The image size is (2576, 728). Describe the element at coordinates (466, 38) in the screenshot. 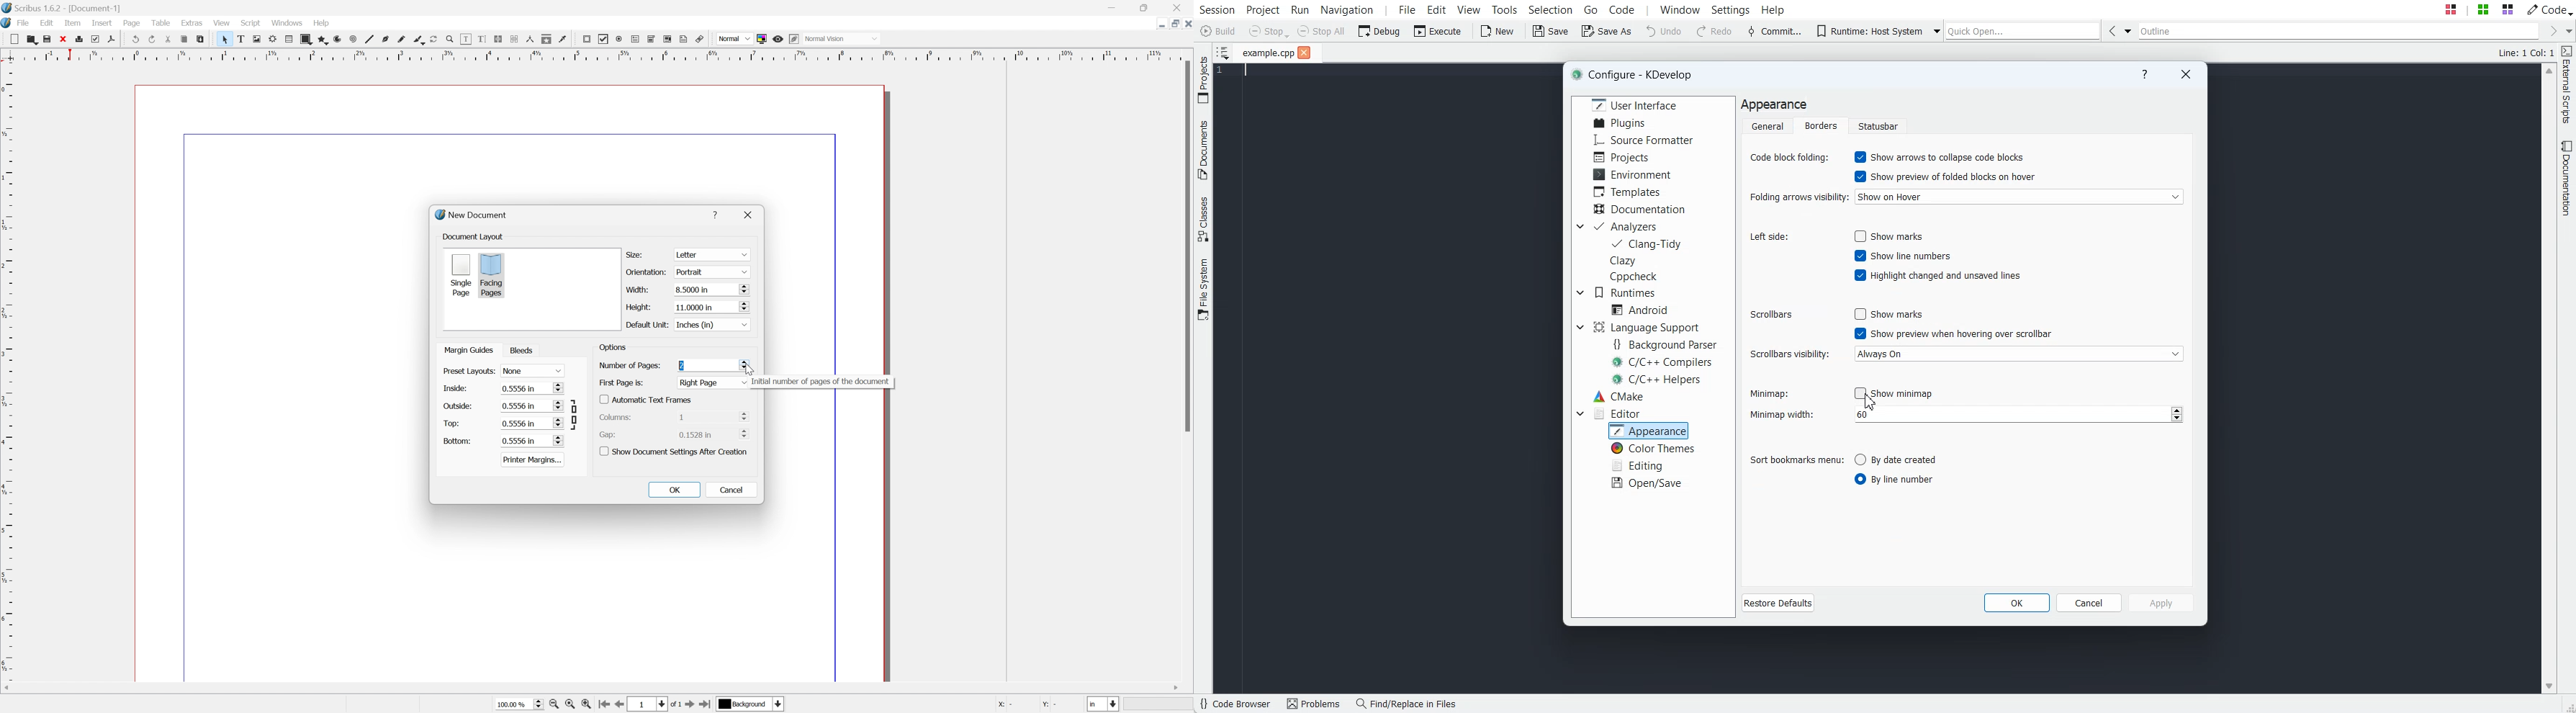

I see `Edit contents of frame` at that location.